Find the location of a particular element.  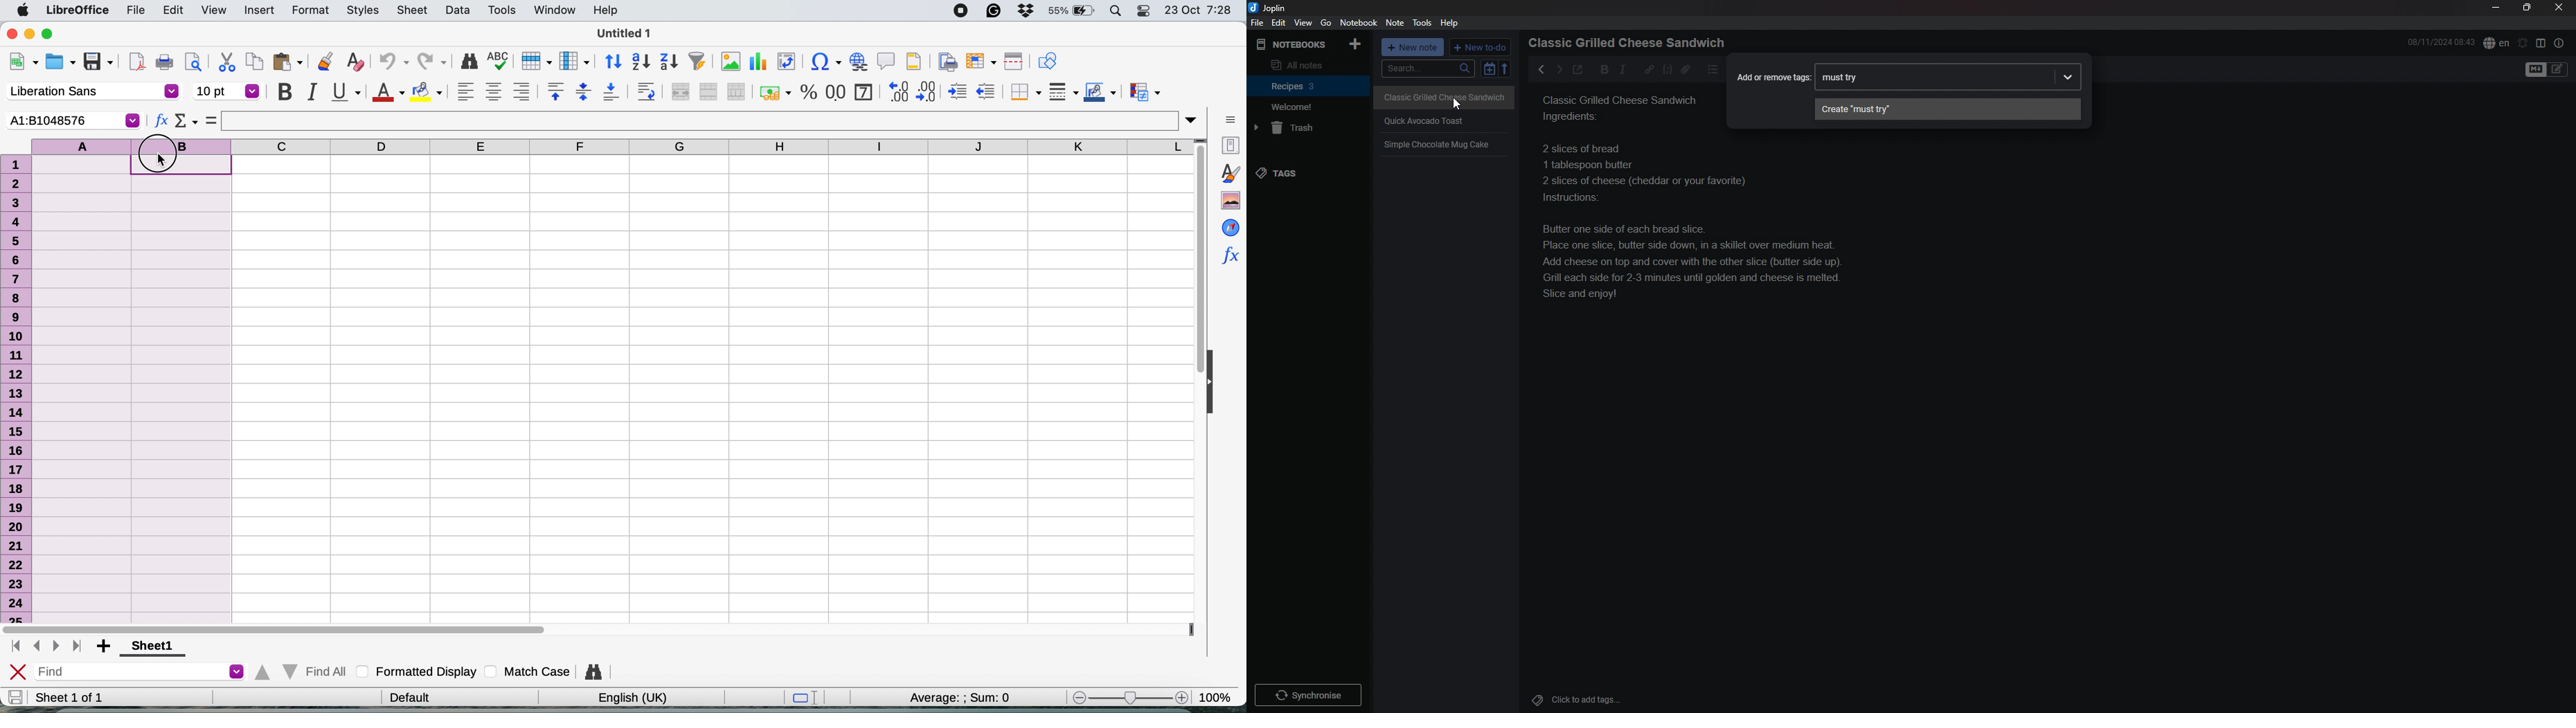

row is located at coordinates (538, 62).